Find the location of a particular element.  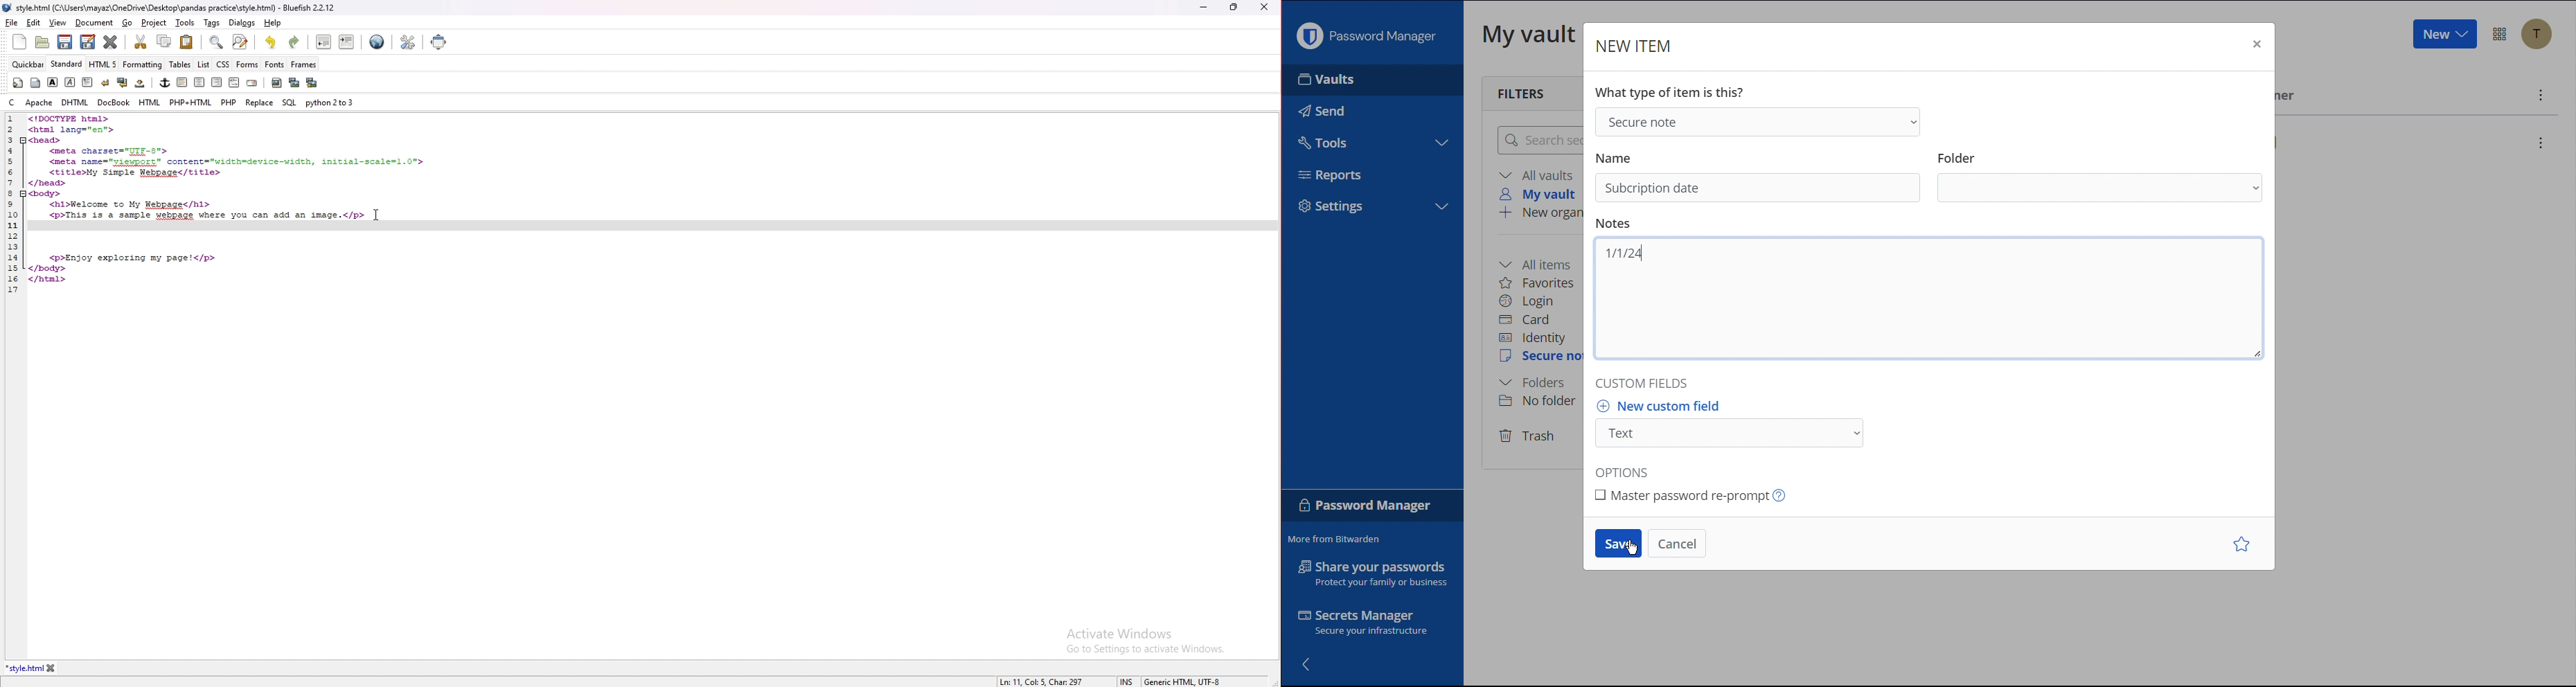

resize is located at coordinates (1233, 7).